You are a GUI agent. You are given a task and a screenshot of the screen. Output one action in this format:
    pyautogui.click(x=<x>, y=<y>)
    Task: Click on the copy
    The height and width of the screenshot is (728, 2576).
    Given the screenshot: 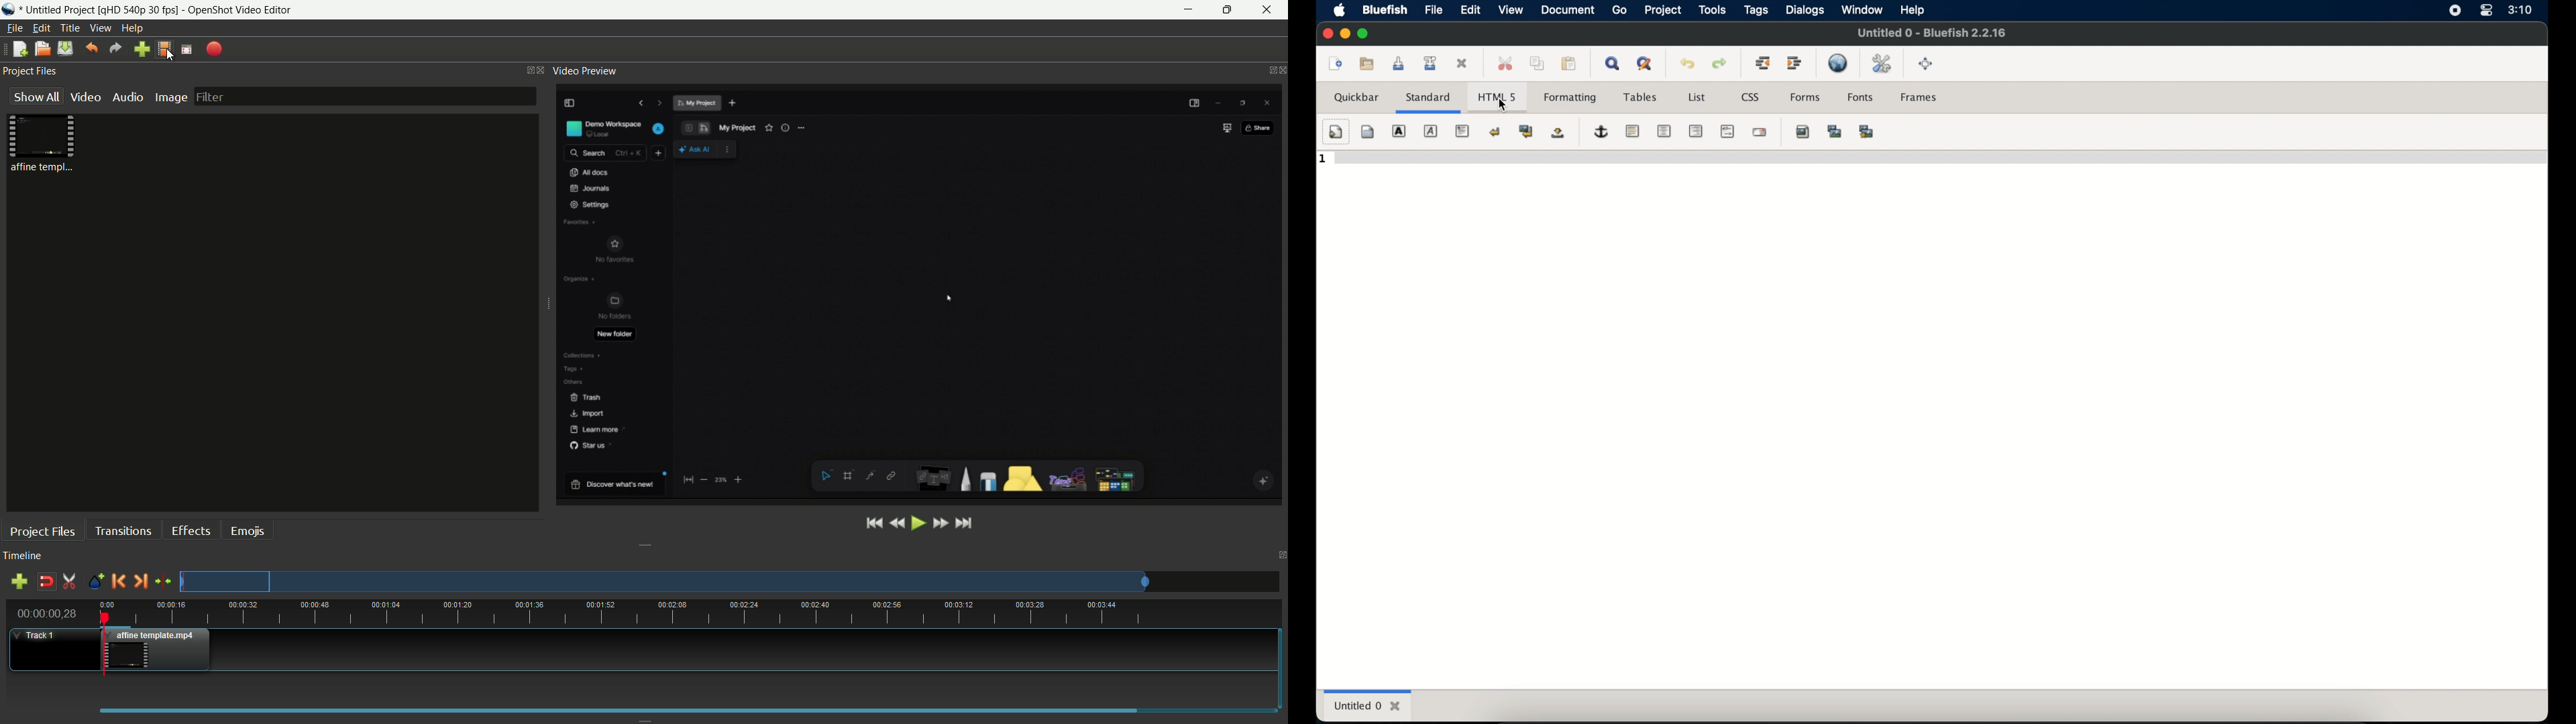 What is the action you would take?
    pyautogui.click(x=1537, y=63)
    